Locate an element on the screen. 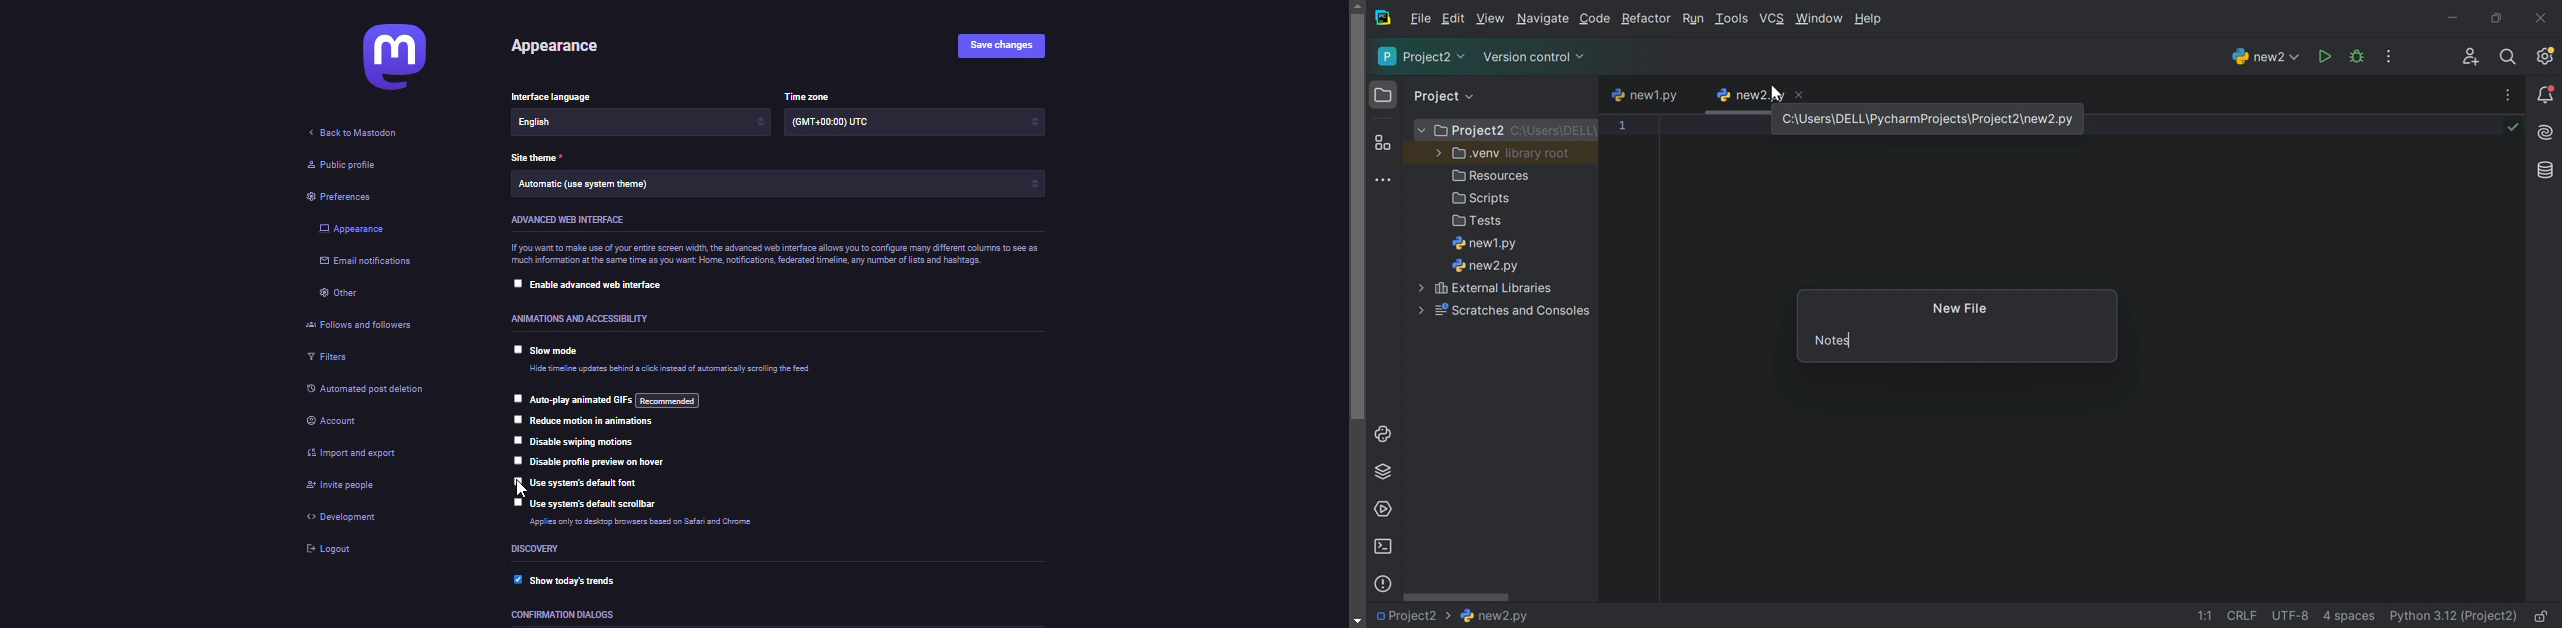 This screenshot has height=644, width=2576. More is located at coordinates (1418, 312).